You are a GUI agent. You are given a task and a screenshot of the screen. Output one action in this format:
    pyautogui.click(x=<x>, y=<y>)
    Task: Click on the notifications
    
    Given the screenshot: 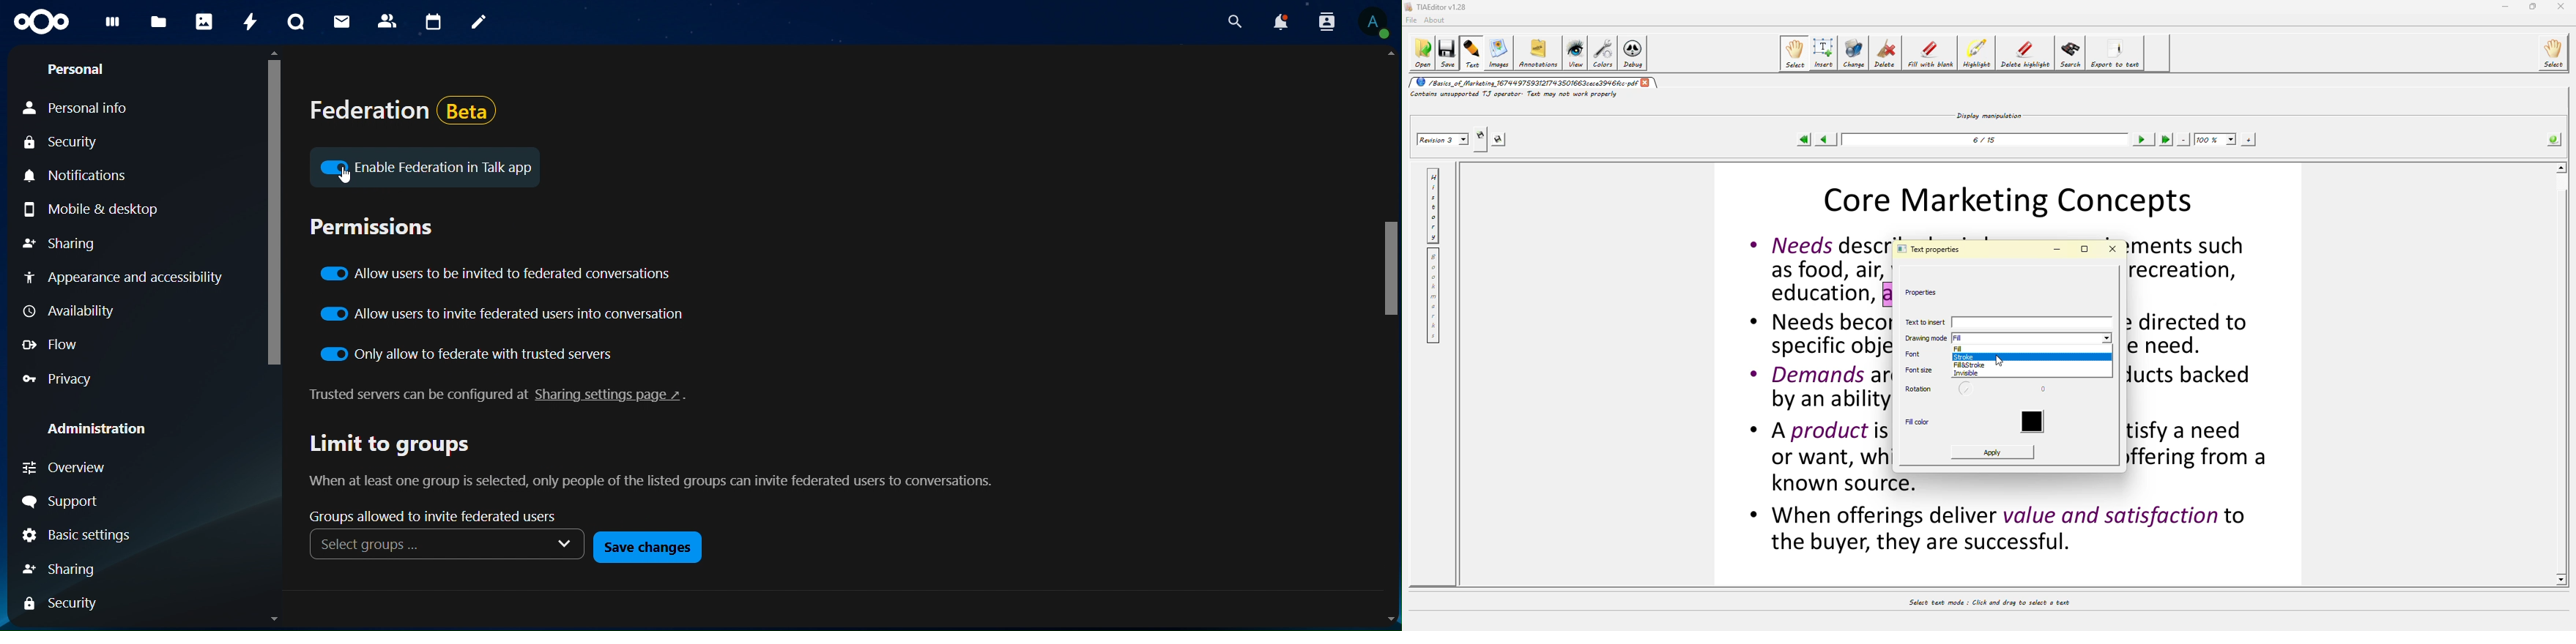 What is the action you would take?
    pyautogui.click(x=1281, y=22)
    